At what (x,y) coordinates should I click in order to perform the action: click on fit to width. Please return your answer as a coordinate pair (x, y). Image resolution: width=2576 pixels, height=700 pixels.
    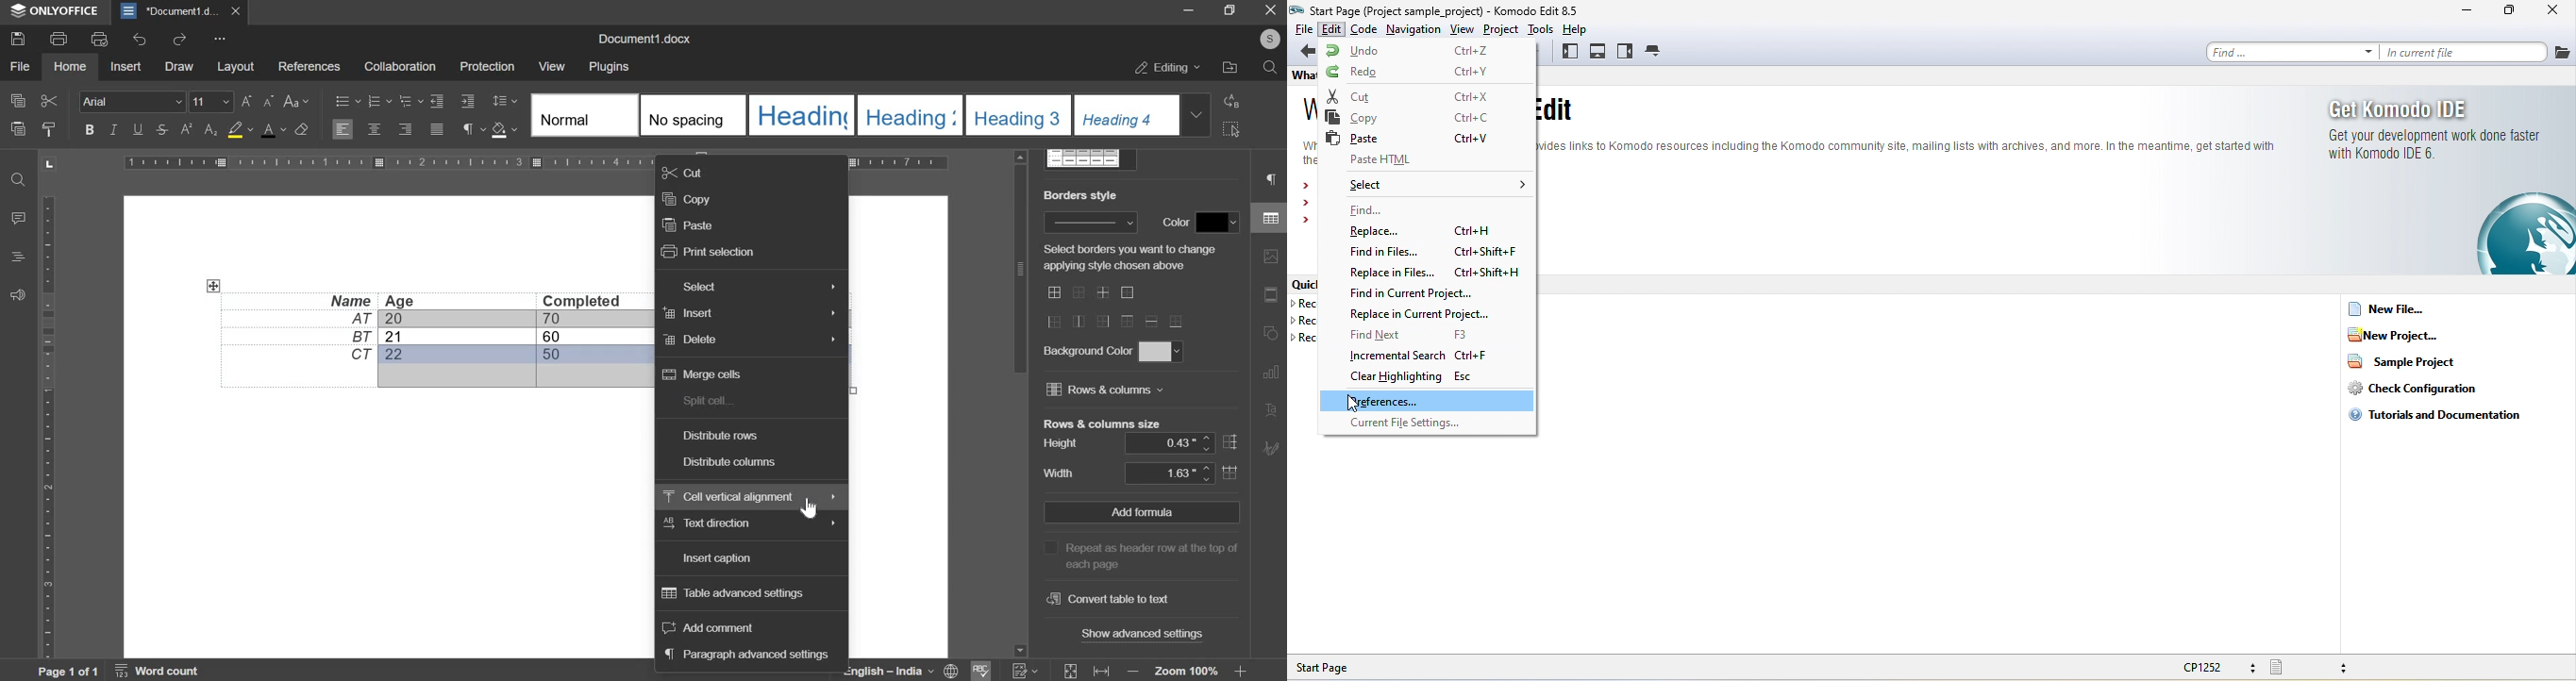
    Looking at the image, I should click on (1102, 672).